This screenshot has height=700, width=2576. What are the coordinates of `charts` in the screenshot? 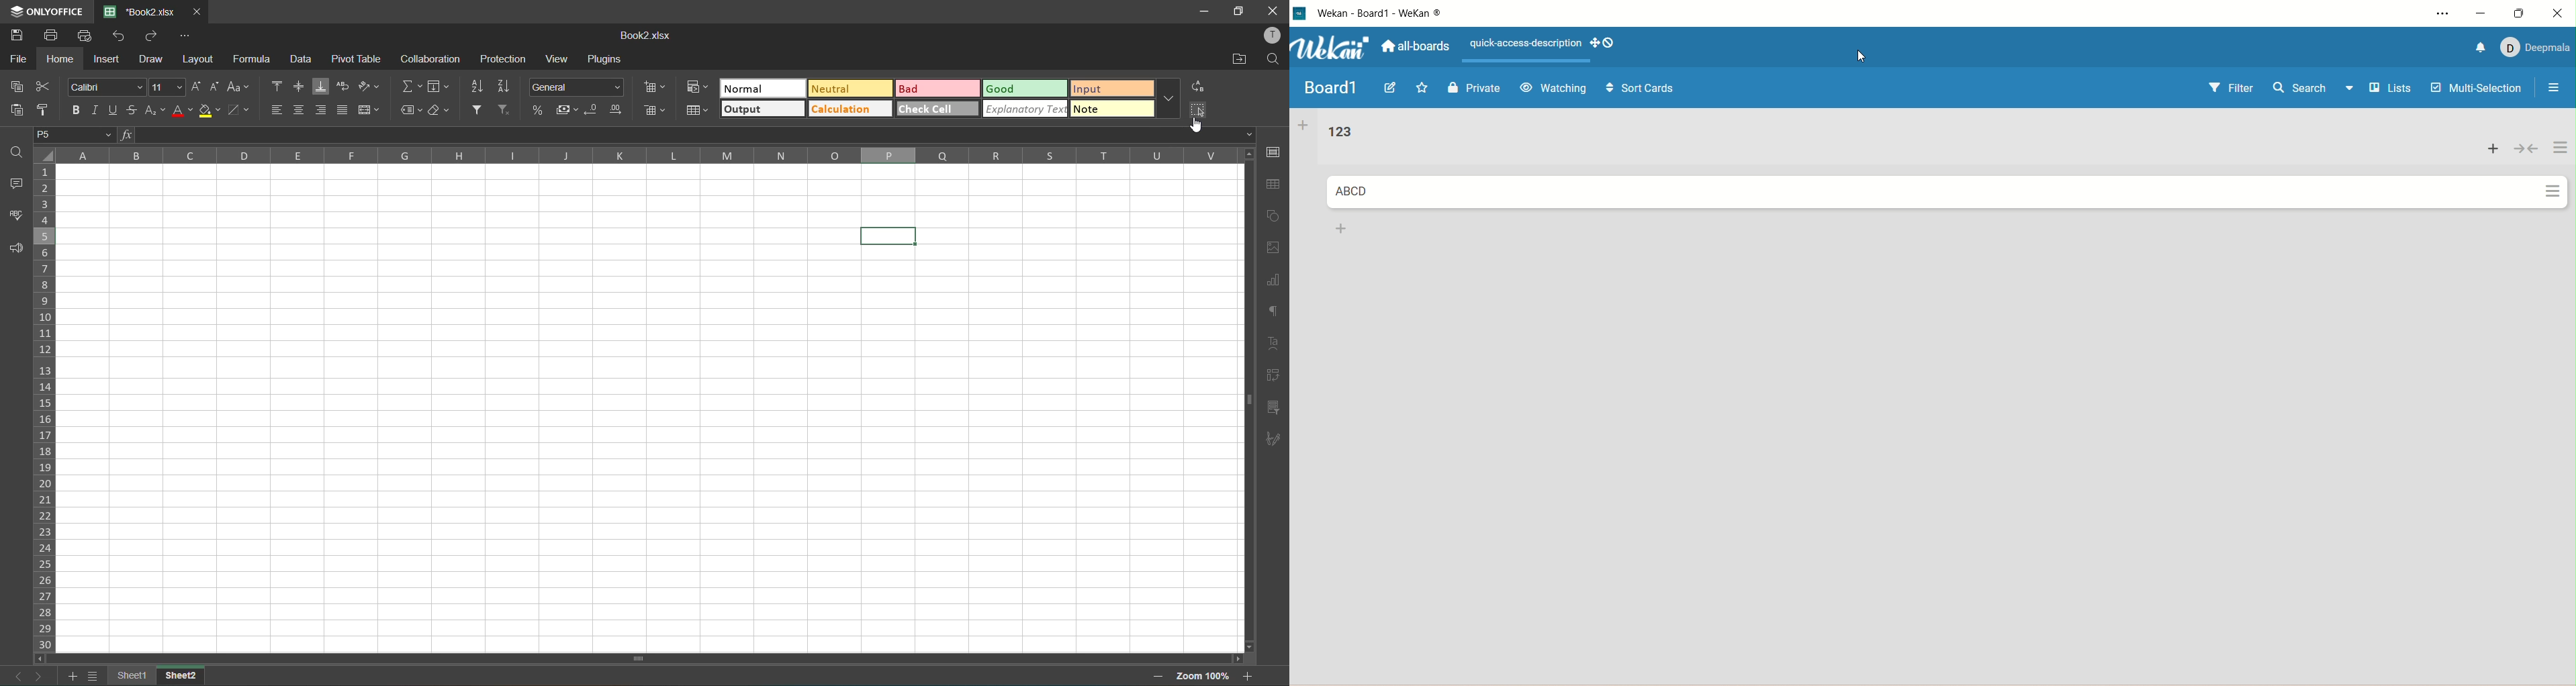 It's located at (1275, 281).